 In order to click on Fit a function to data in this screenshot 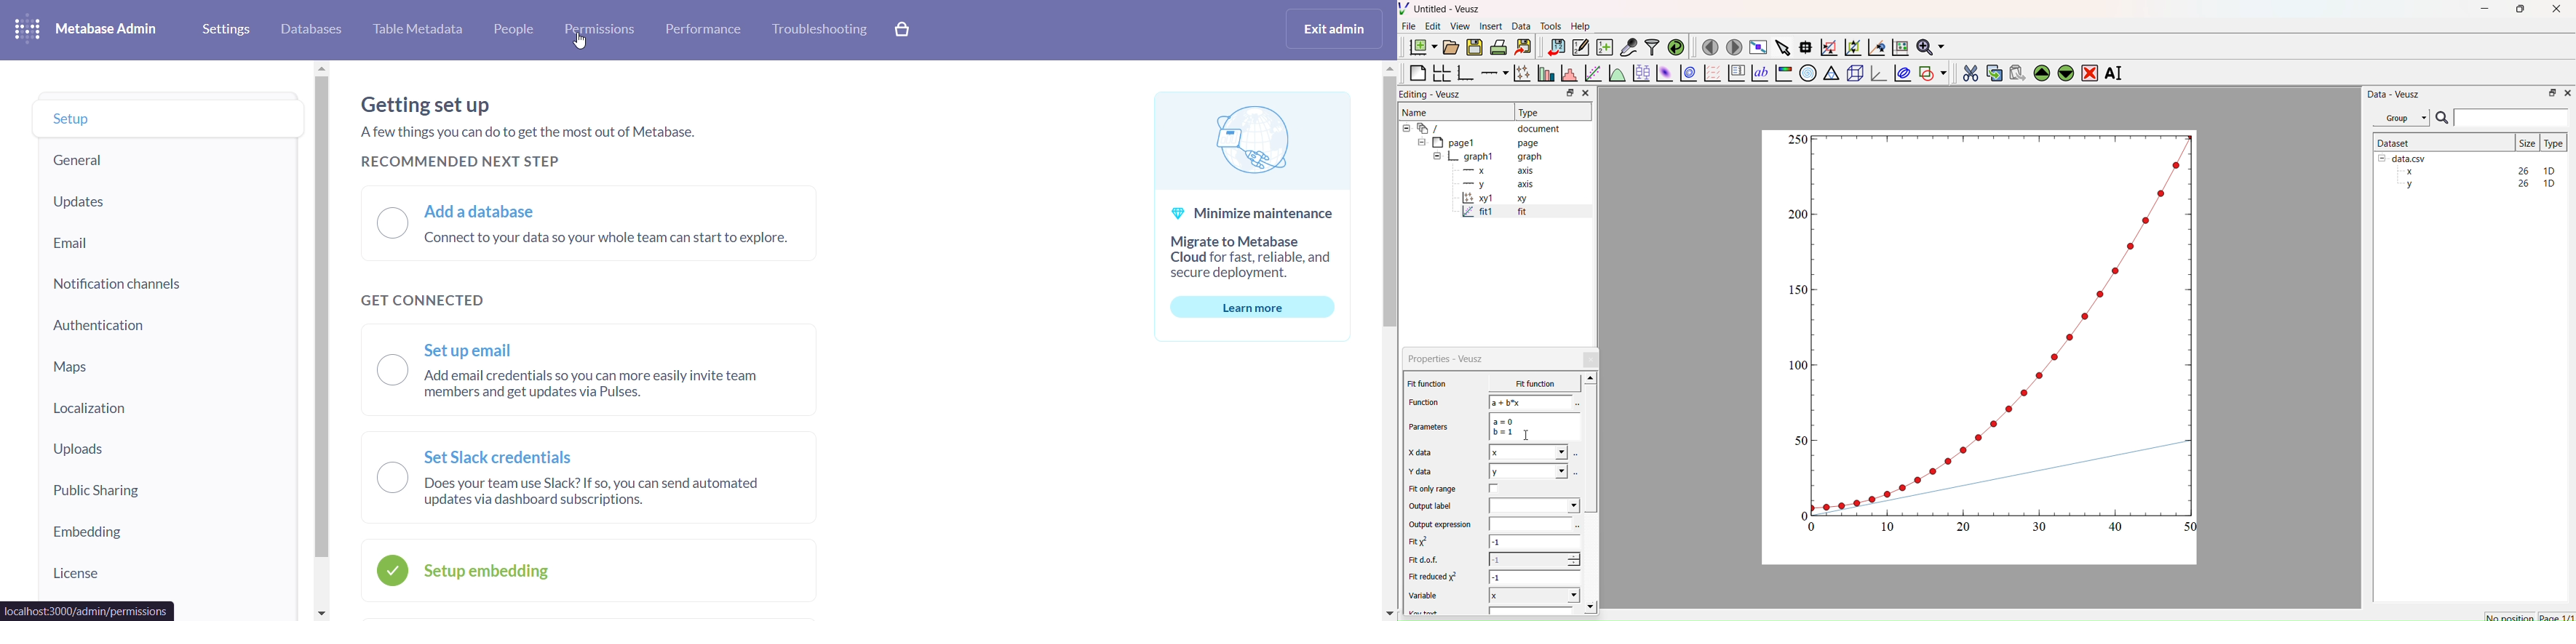, I will do `click(1592, 74)`.